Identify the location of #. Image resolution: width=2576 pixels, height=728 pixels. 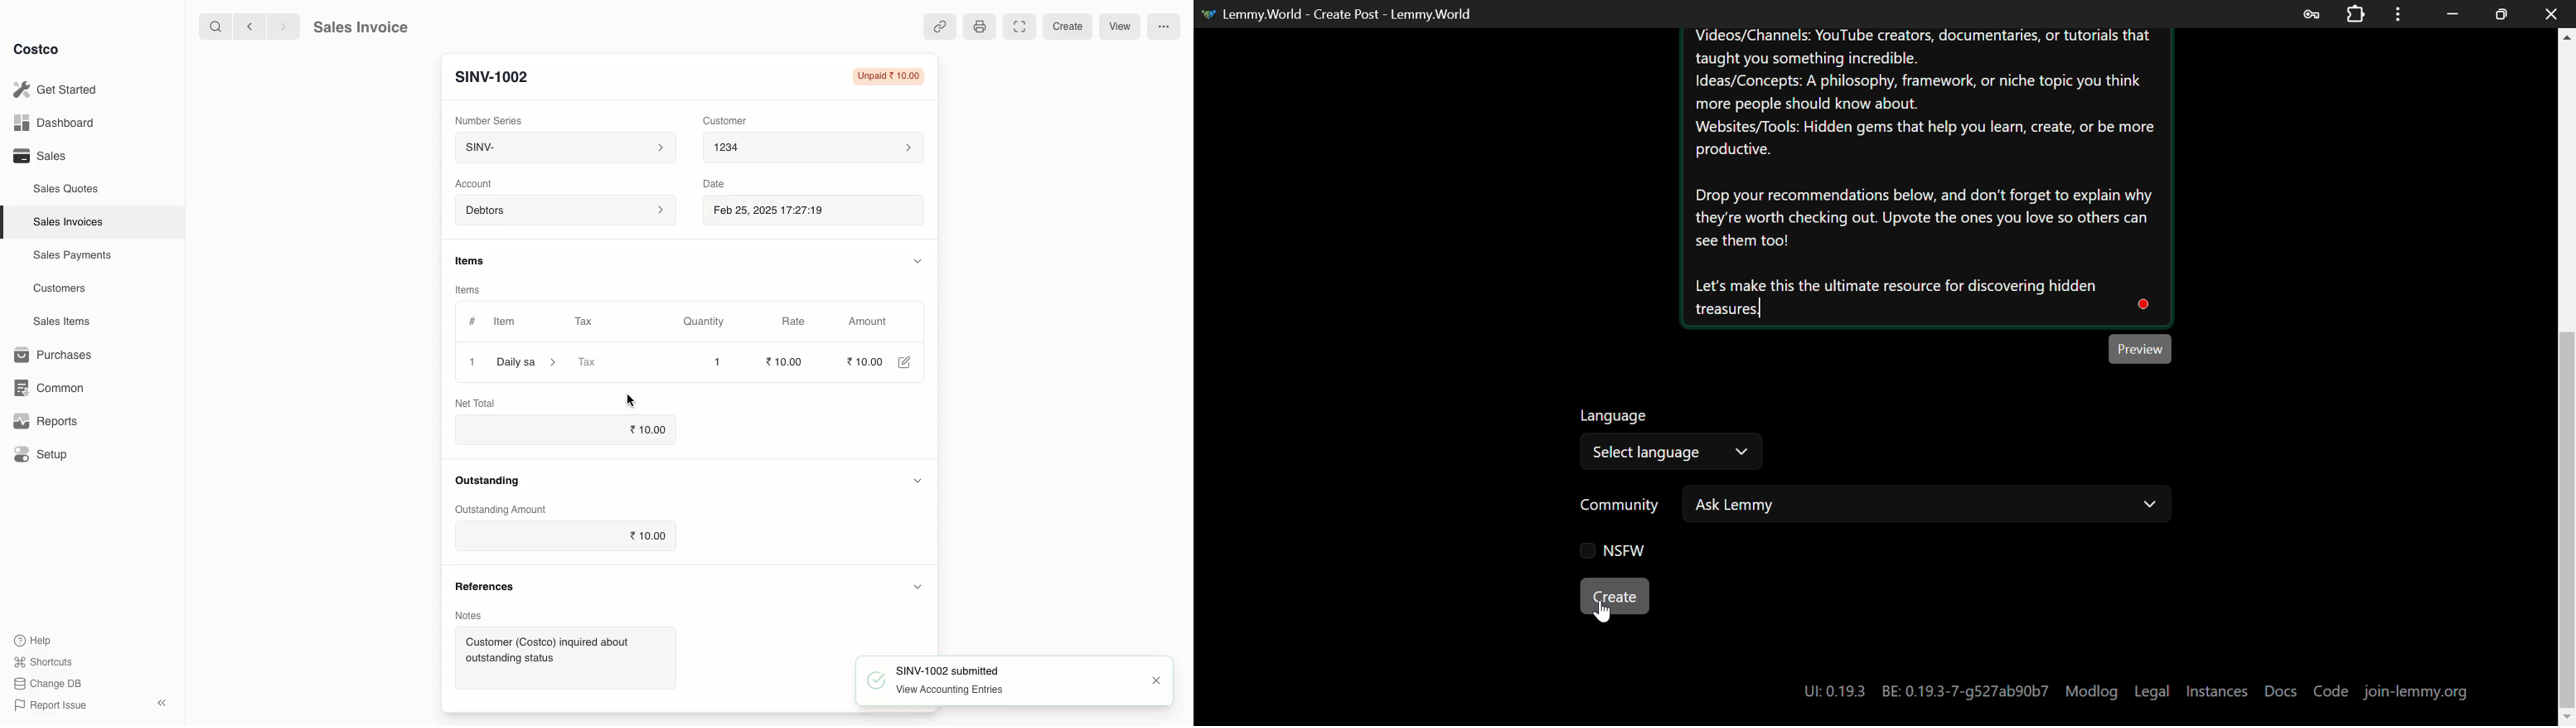
(472, 322).